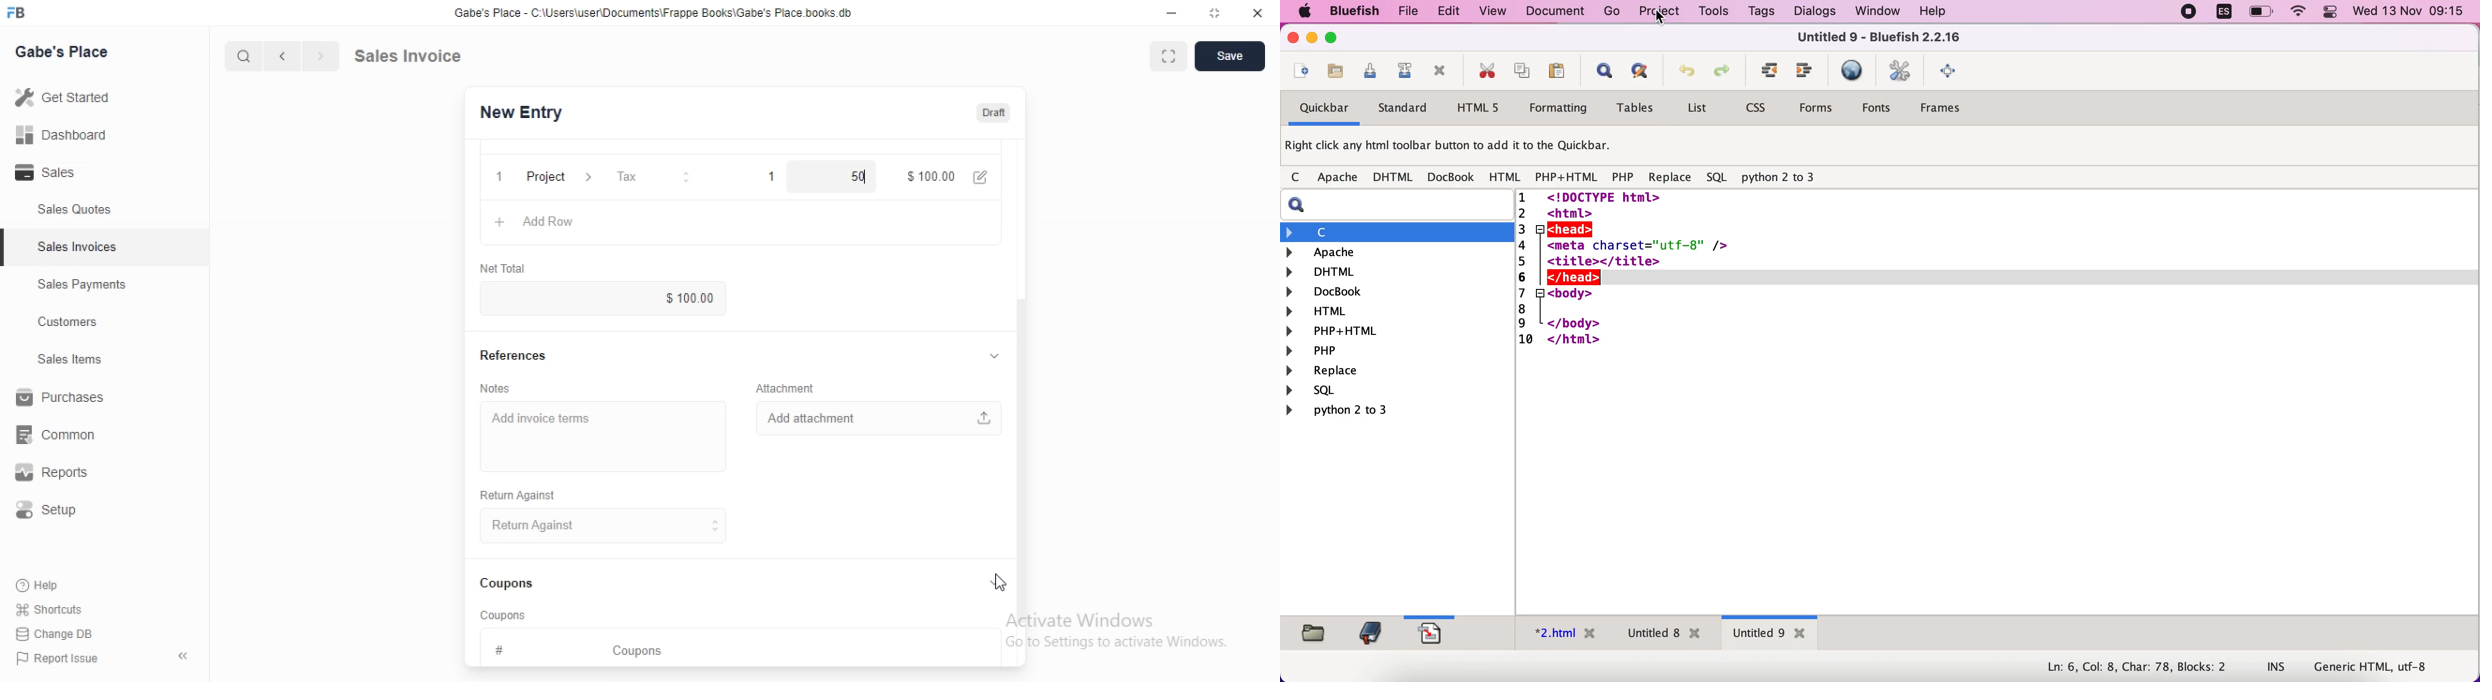 Image resolution: width=2492 pixels, height=700 pixels. Describe the element at coordinates (1697, 110) in the screenshot. I see `list` at that location.